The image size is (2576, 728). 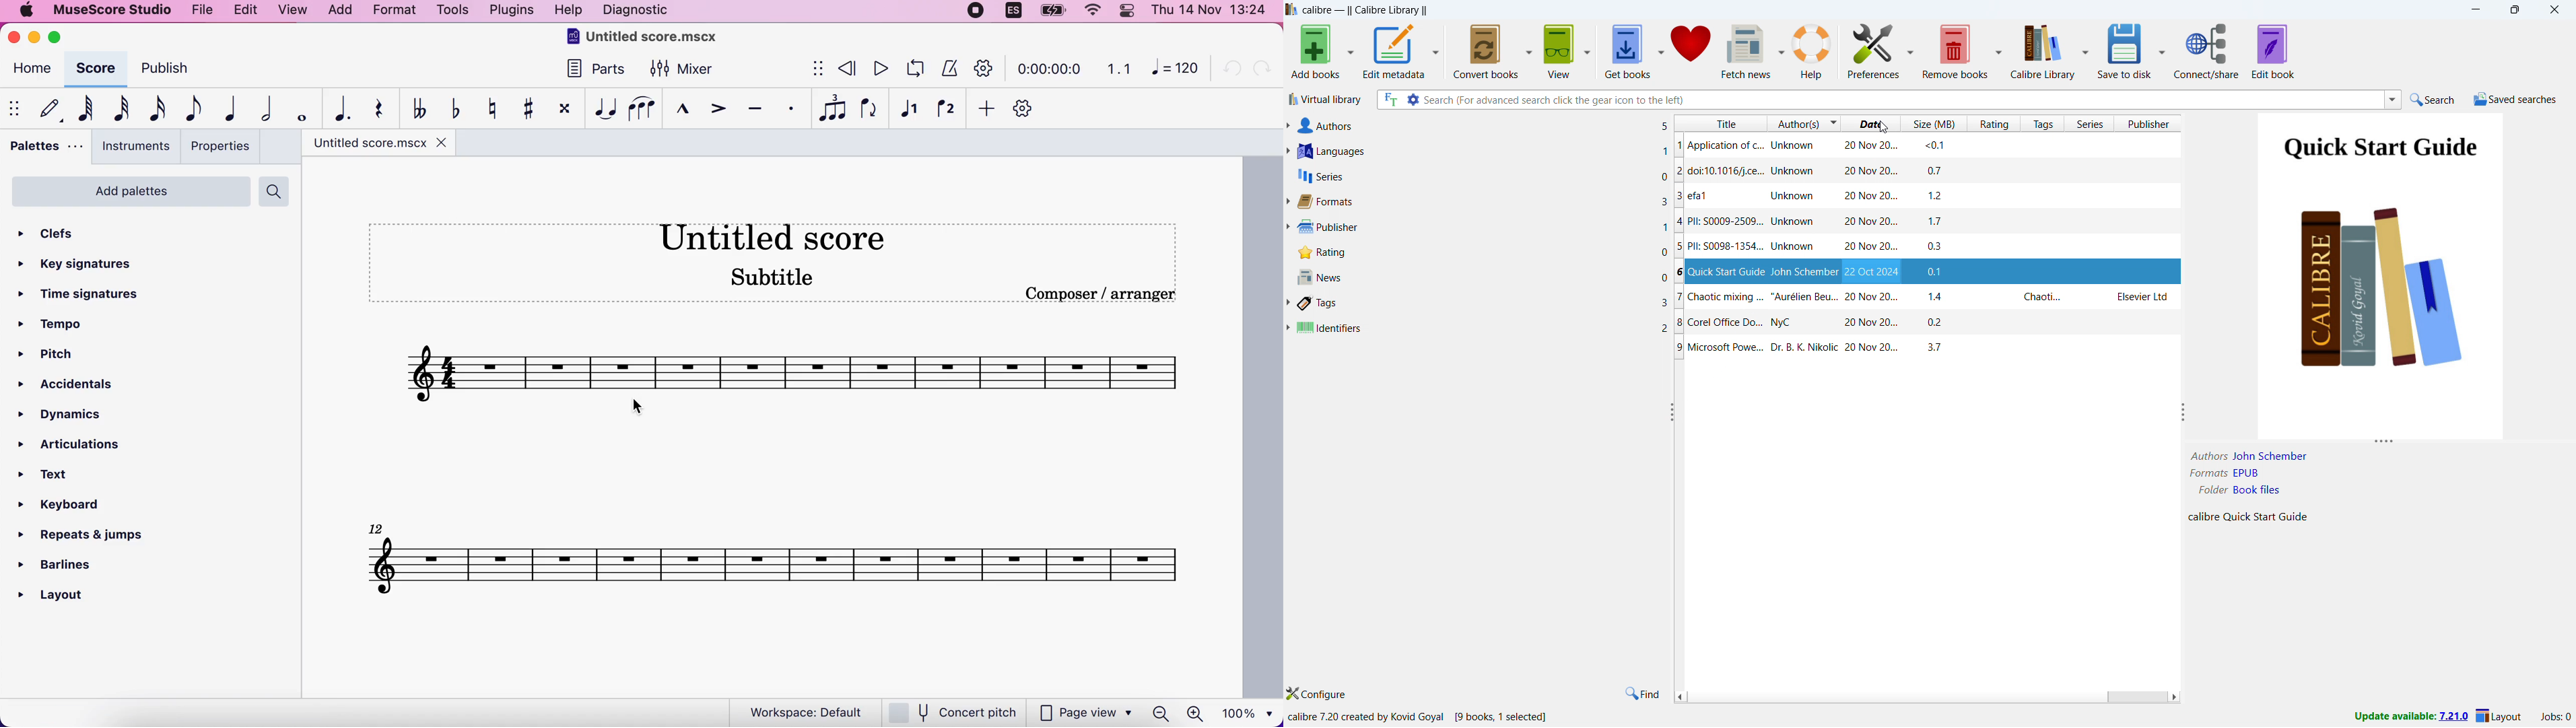 I want to click on expand identifiers, so click(x=1287, y=328).